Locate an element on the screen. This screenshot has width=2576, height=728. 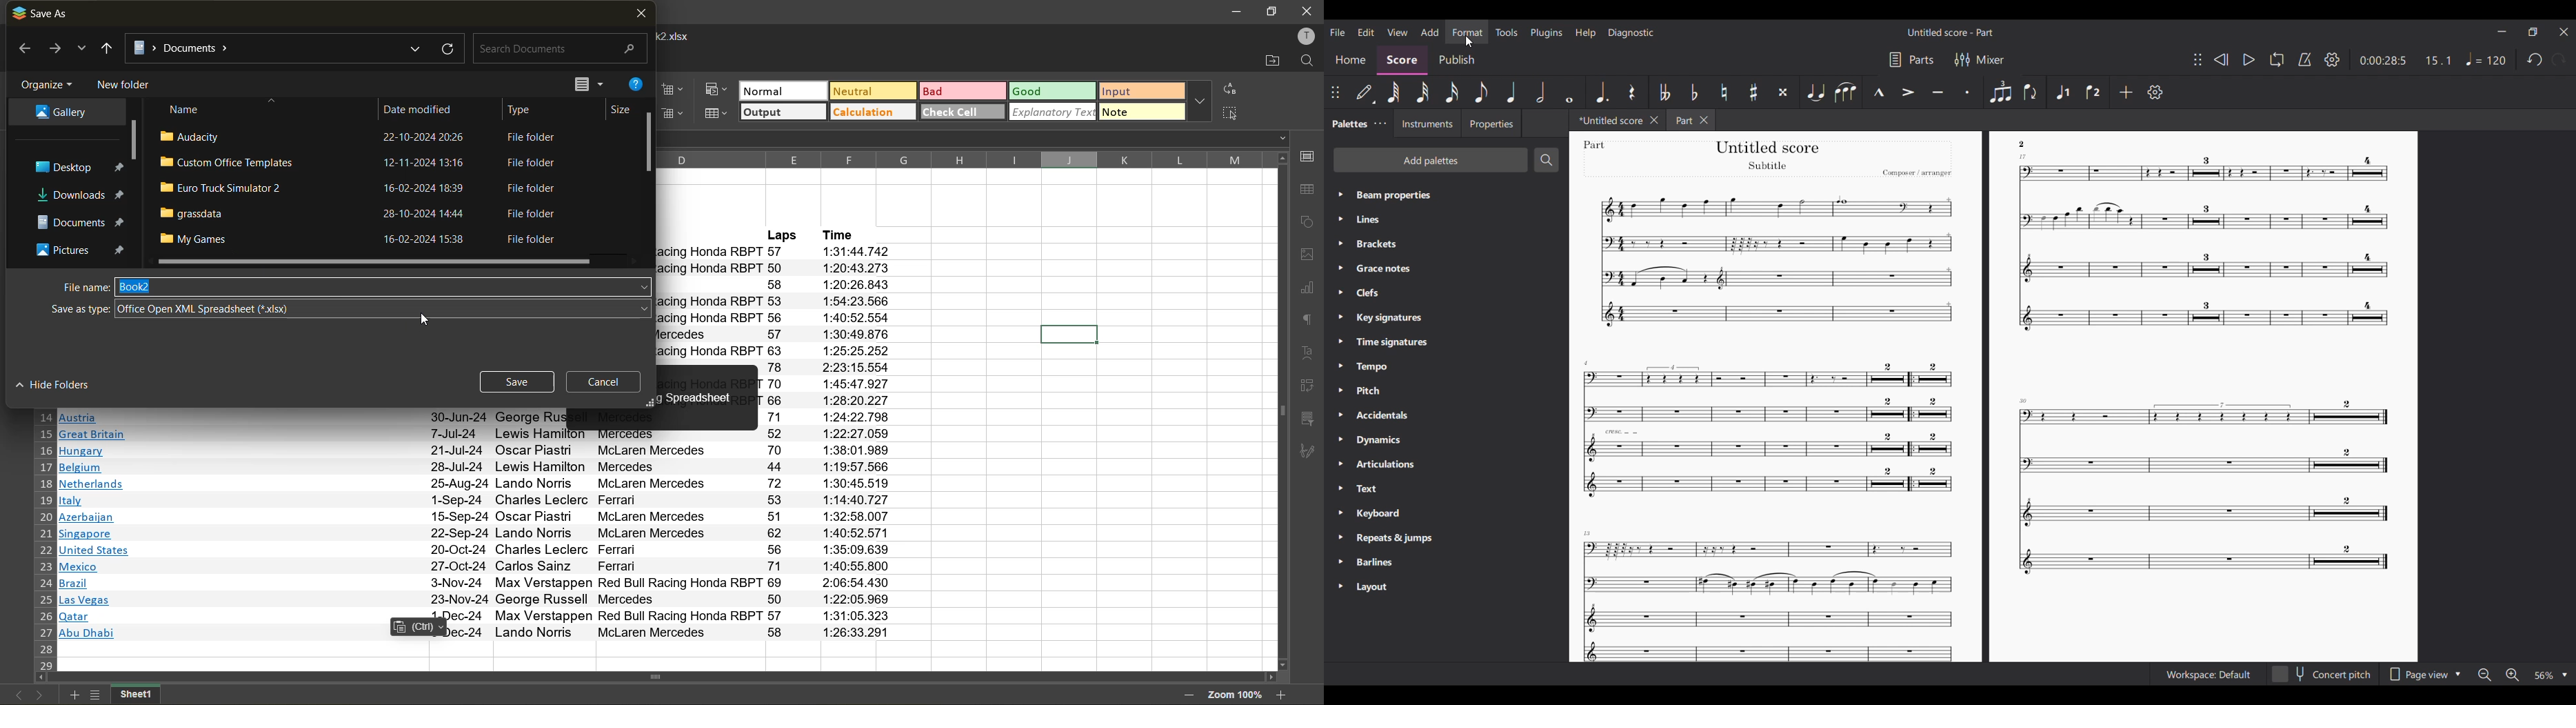
check cell is located at coordinates (963, 112).